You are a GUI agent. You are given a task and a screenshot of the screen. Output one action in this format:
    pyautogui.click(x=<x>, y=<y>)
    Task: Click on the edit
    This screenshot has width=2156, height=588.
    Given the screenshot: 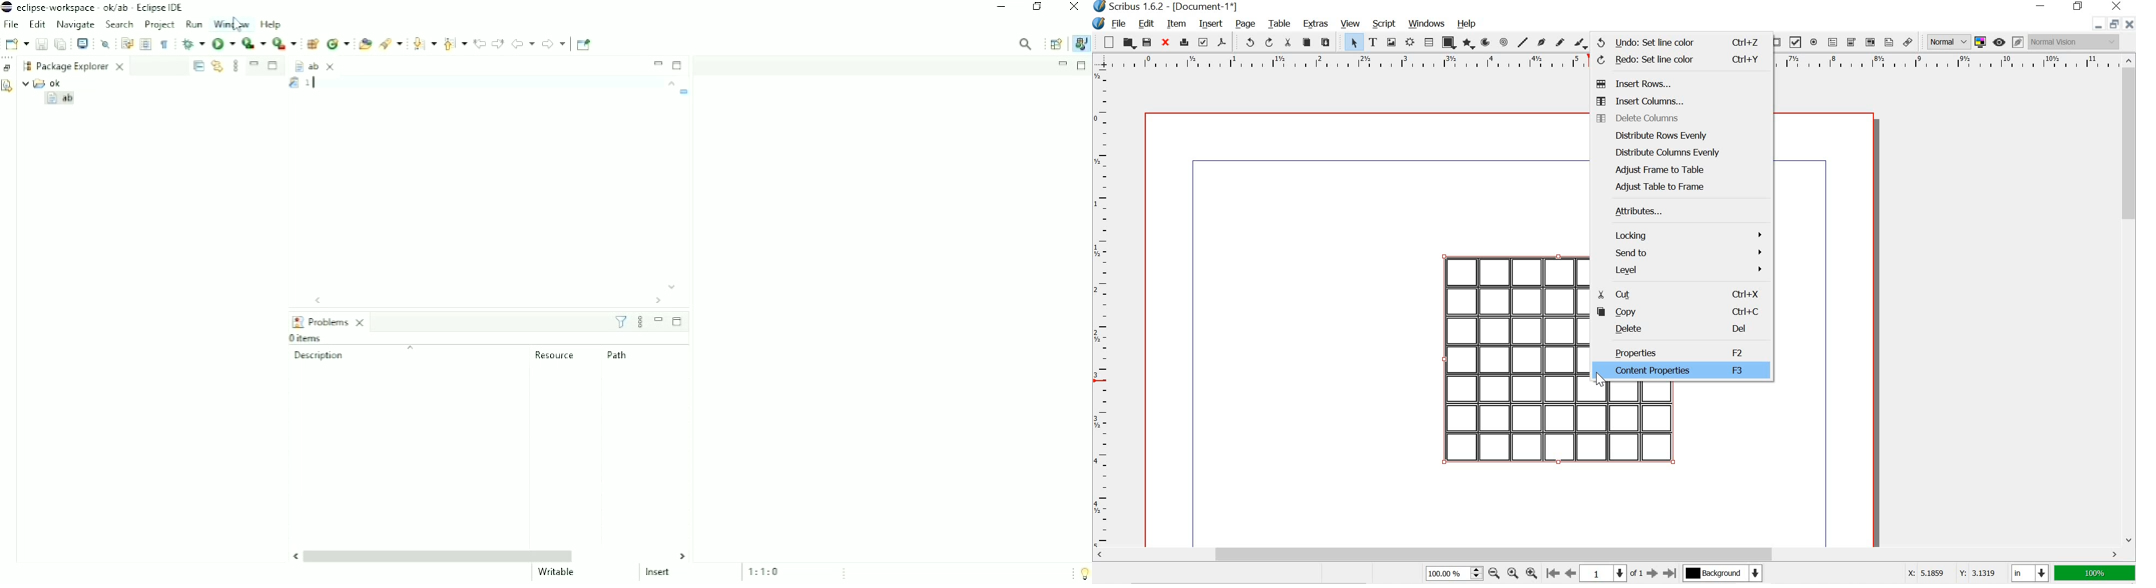 What is the action you would take?
    pyautogui.click(x=1147, y=24)
    